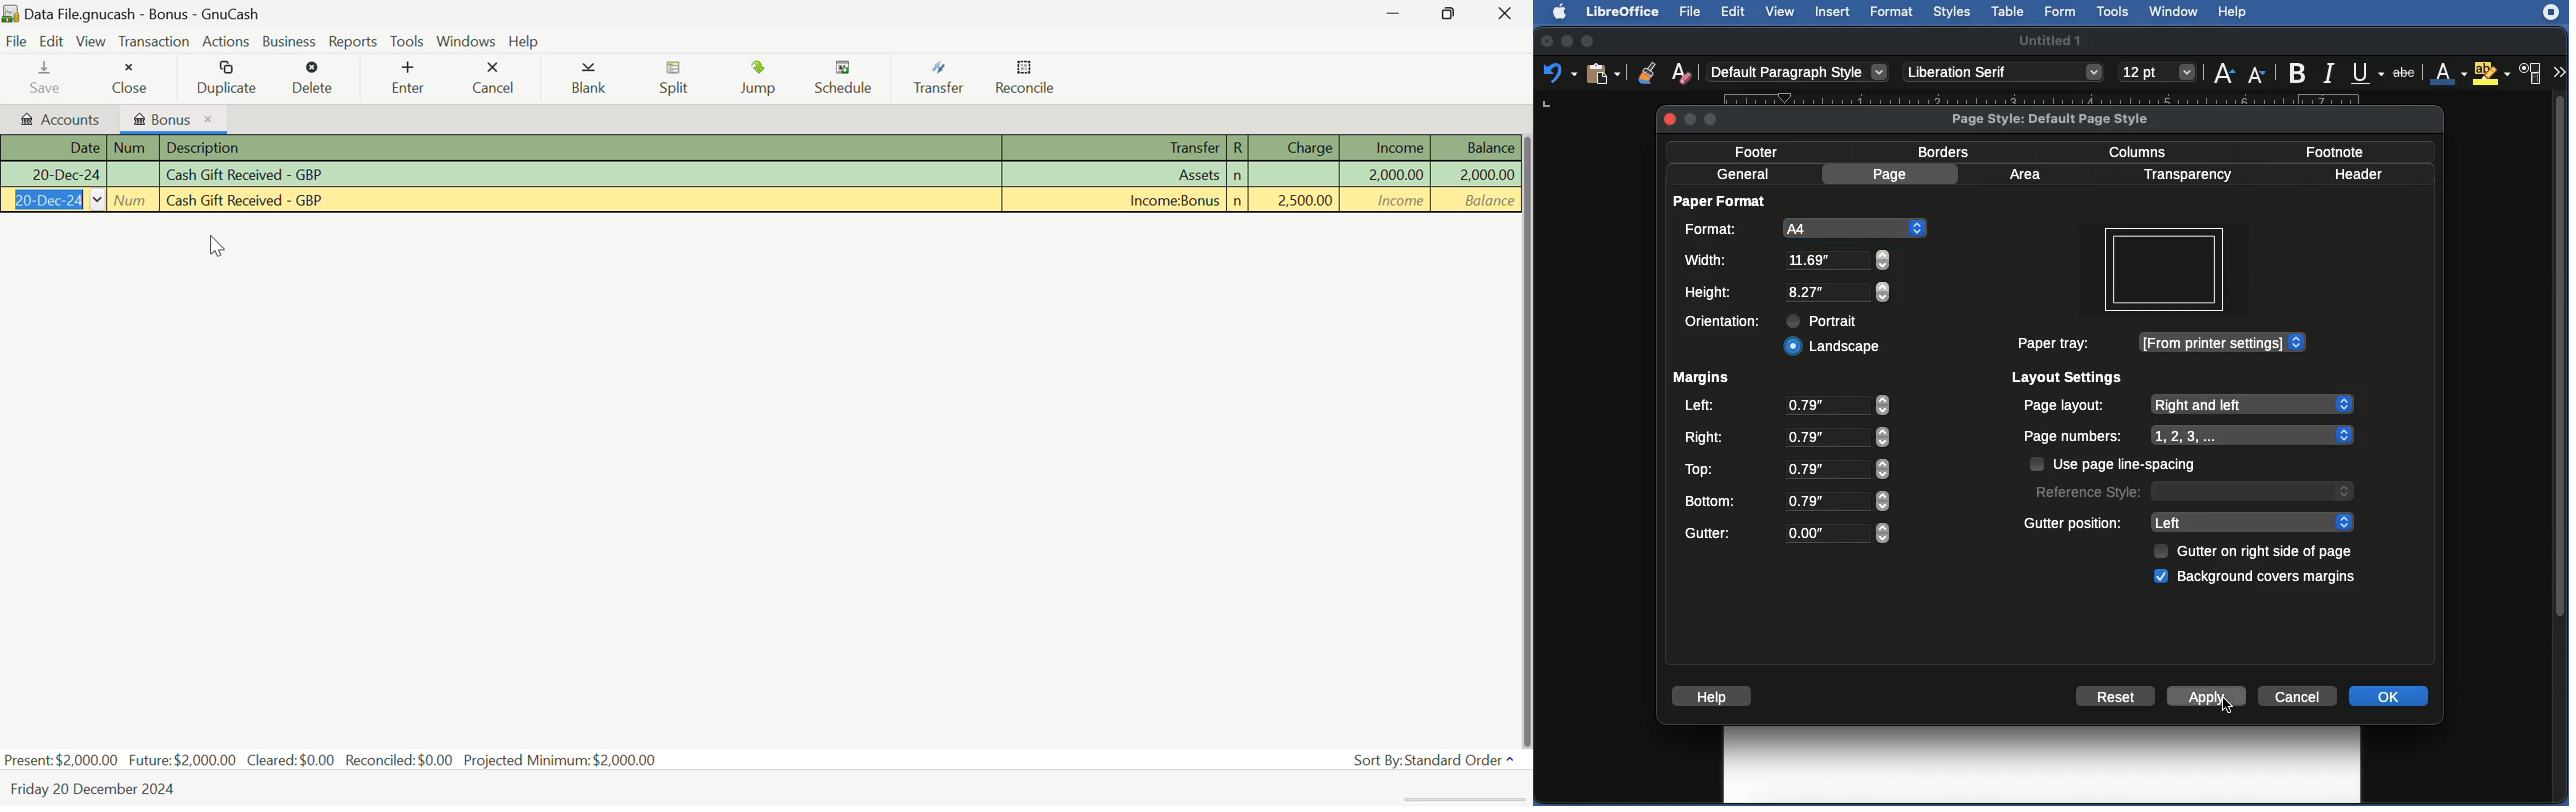 The width and height of the screenshot is (2576, 812). Describe the element at coordinates (1713, 499) in the screenshot. I see `Bottom` at that location.